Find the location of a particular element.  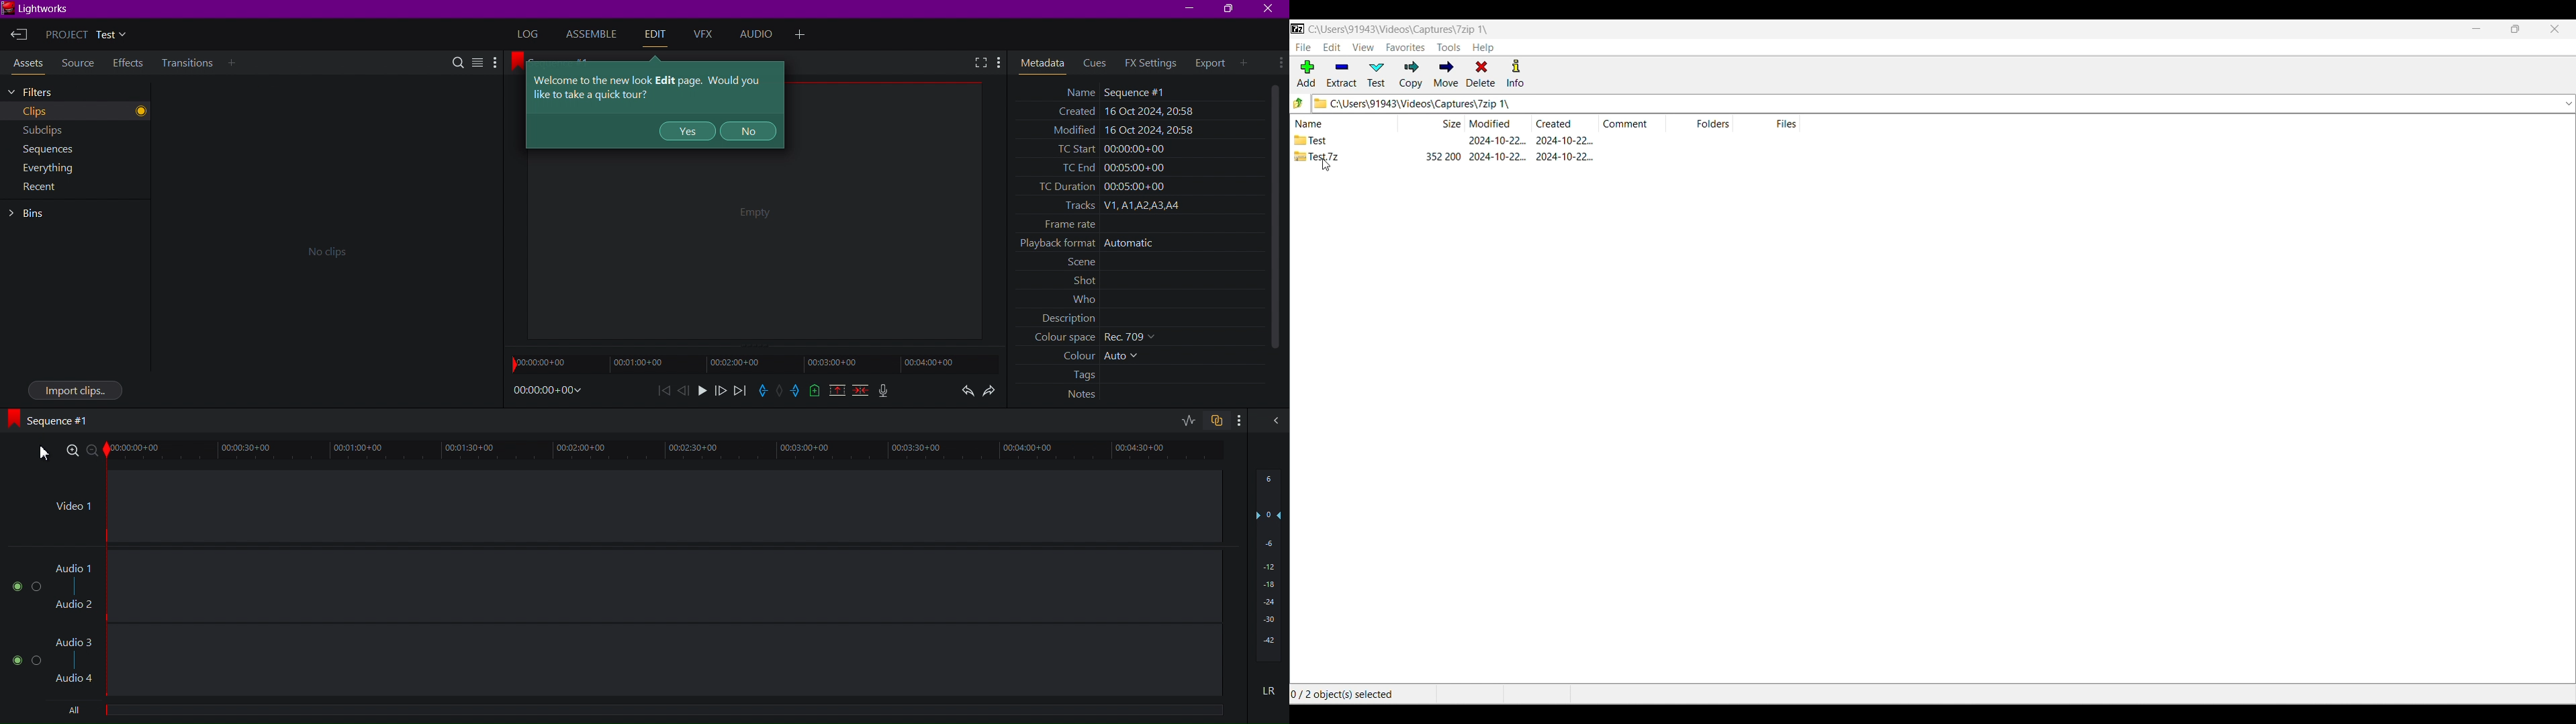

Undo is located at coordinates (964, 393).